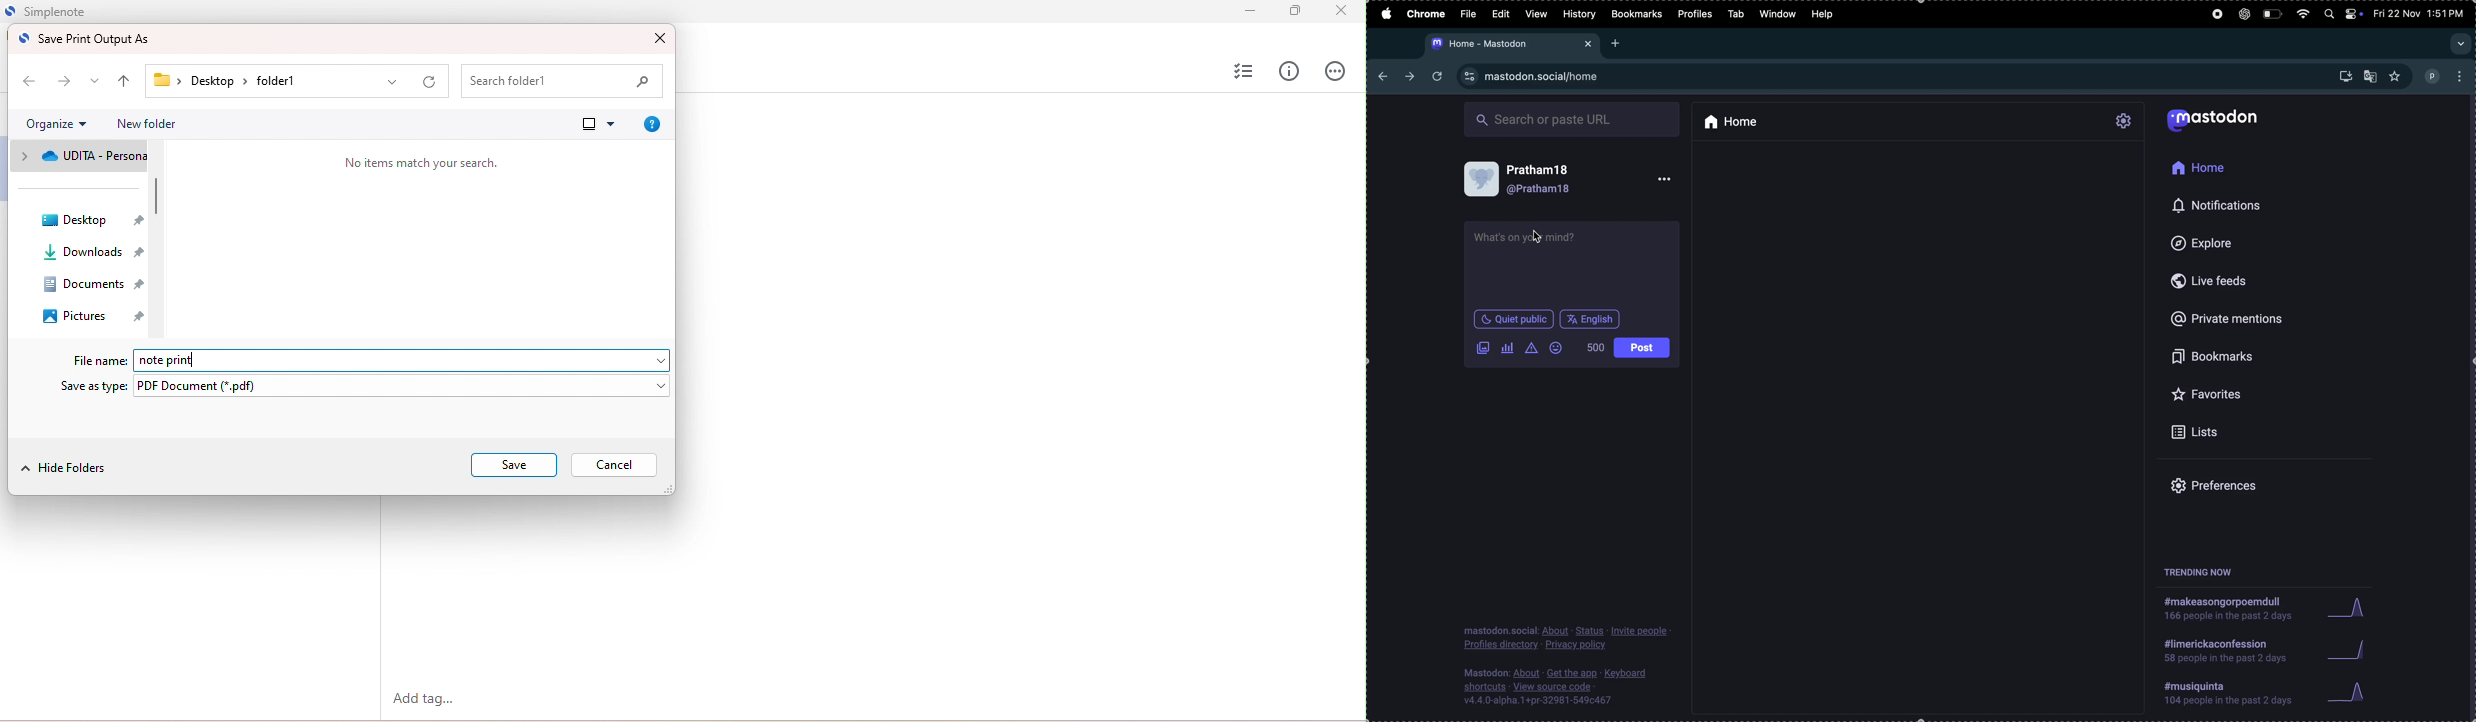  What do you see at coordinates (2231, 240) in the screenshot?
I see `explore` at bounding box center [2231, 240].